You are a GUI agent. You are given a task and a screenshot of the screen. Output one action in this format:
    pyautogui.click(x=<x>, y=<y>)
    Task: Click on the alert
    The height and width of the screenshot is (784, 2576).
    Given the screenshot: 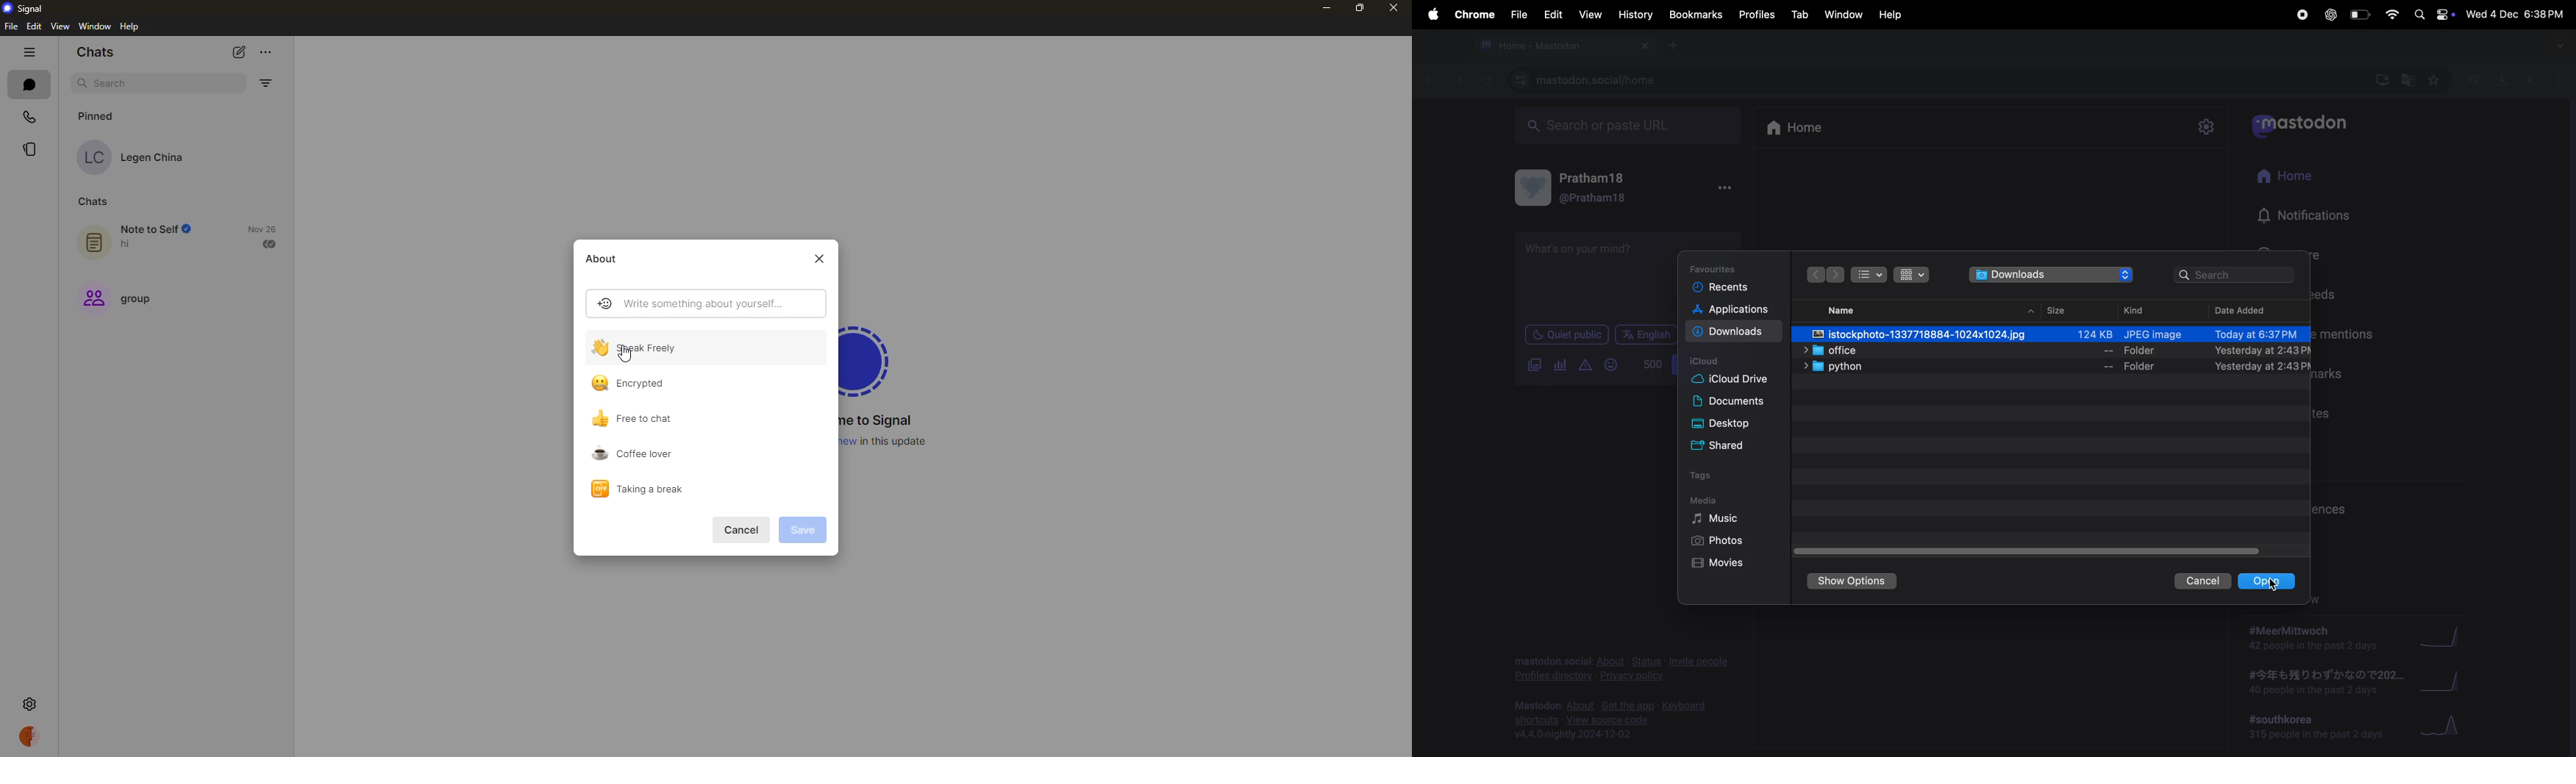 What is the action you would take?
    pyautogui.click(x=1584, y=364)
    